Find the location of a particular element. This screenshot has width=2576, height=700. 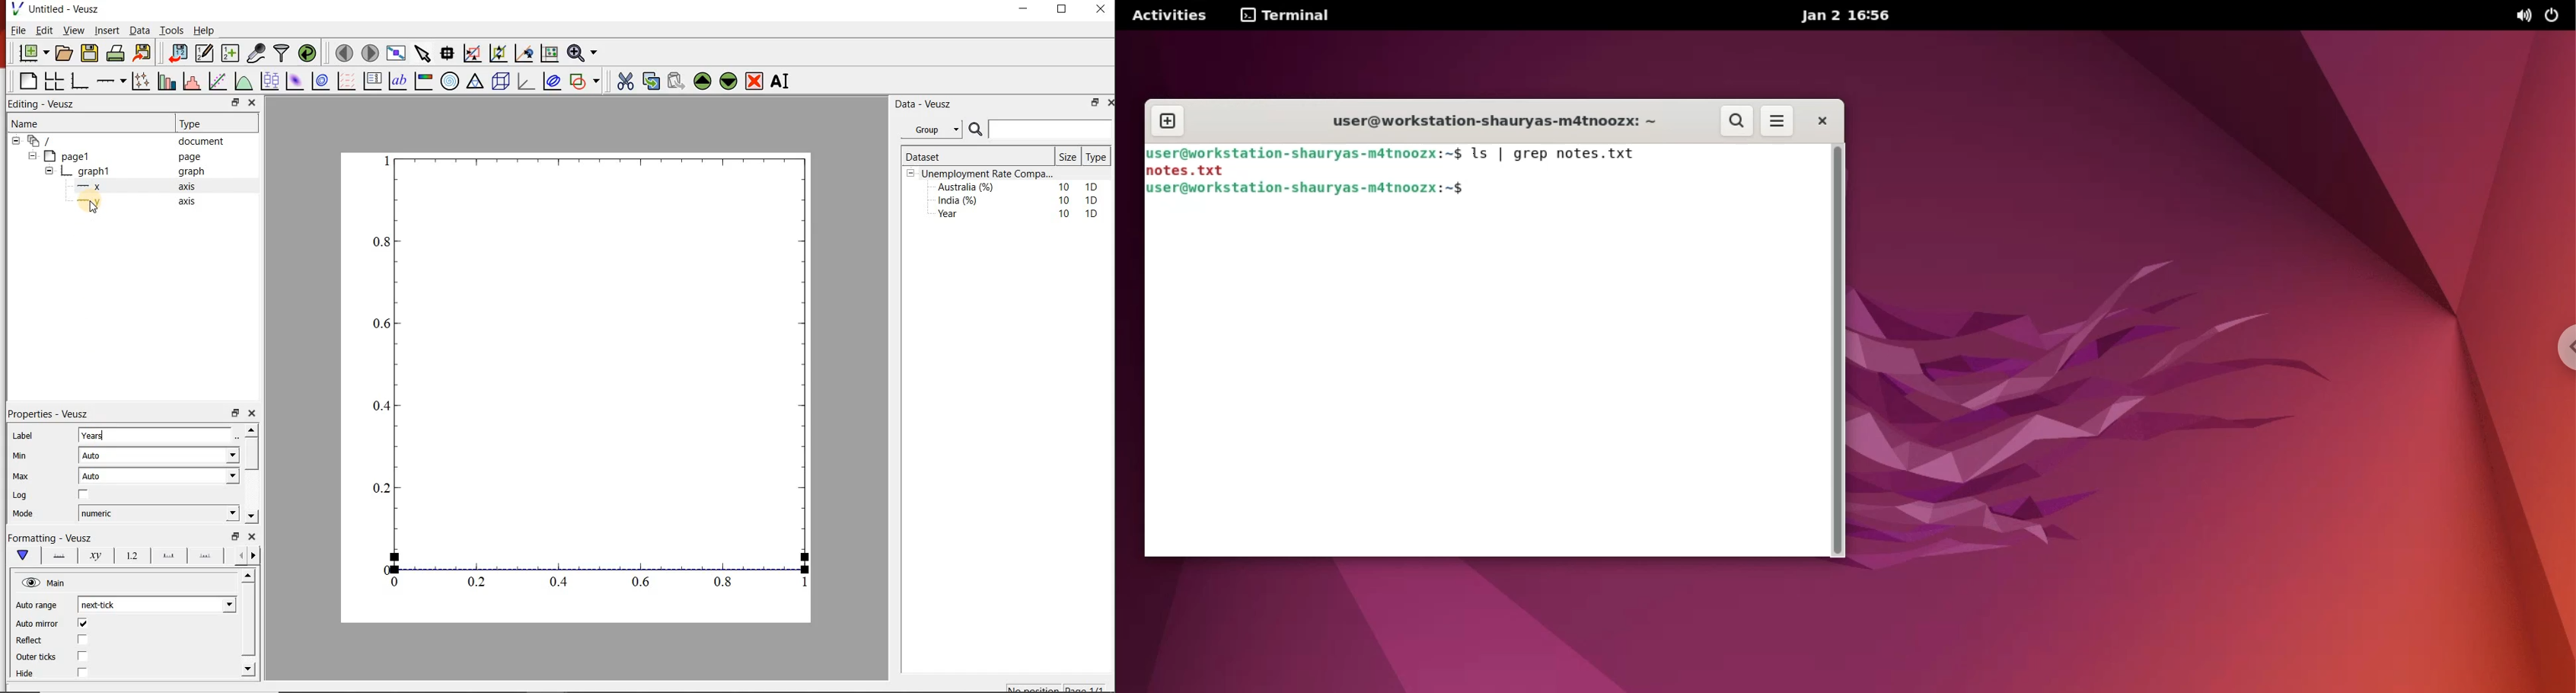

India (%) 10 1D is located at coordinates (1019, 200).